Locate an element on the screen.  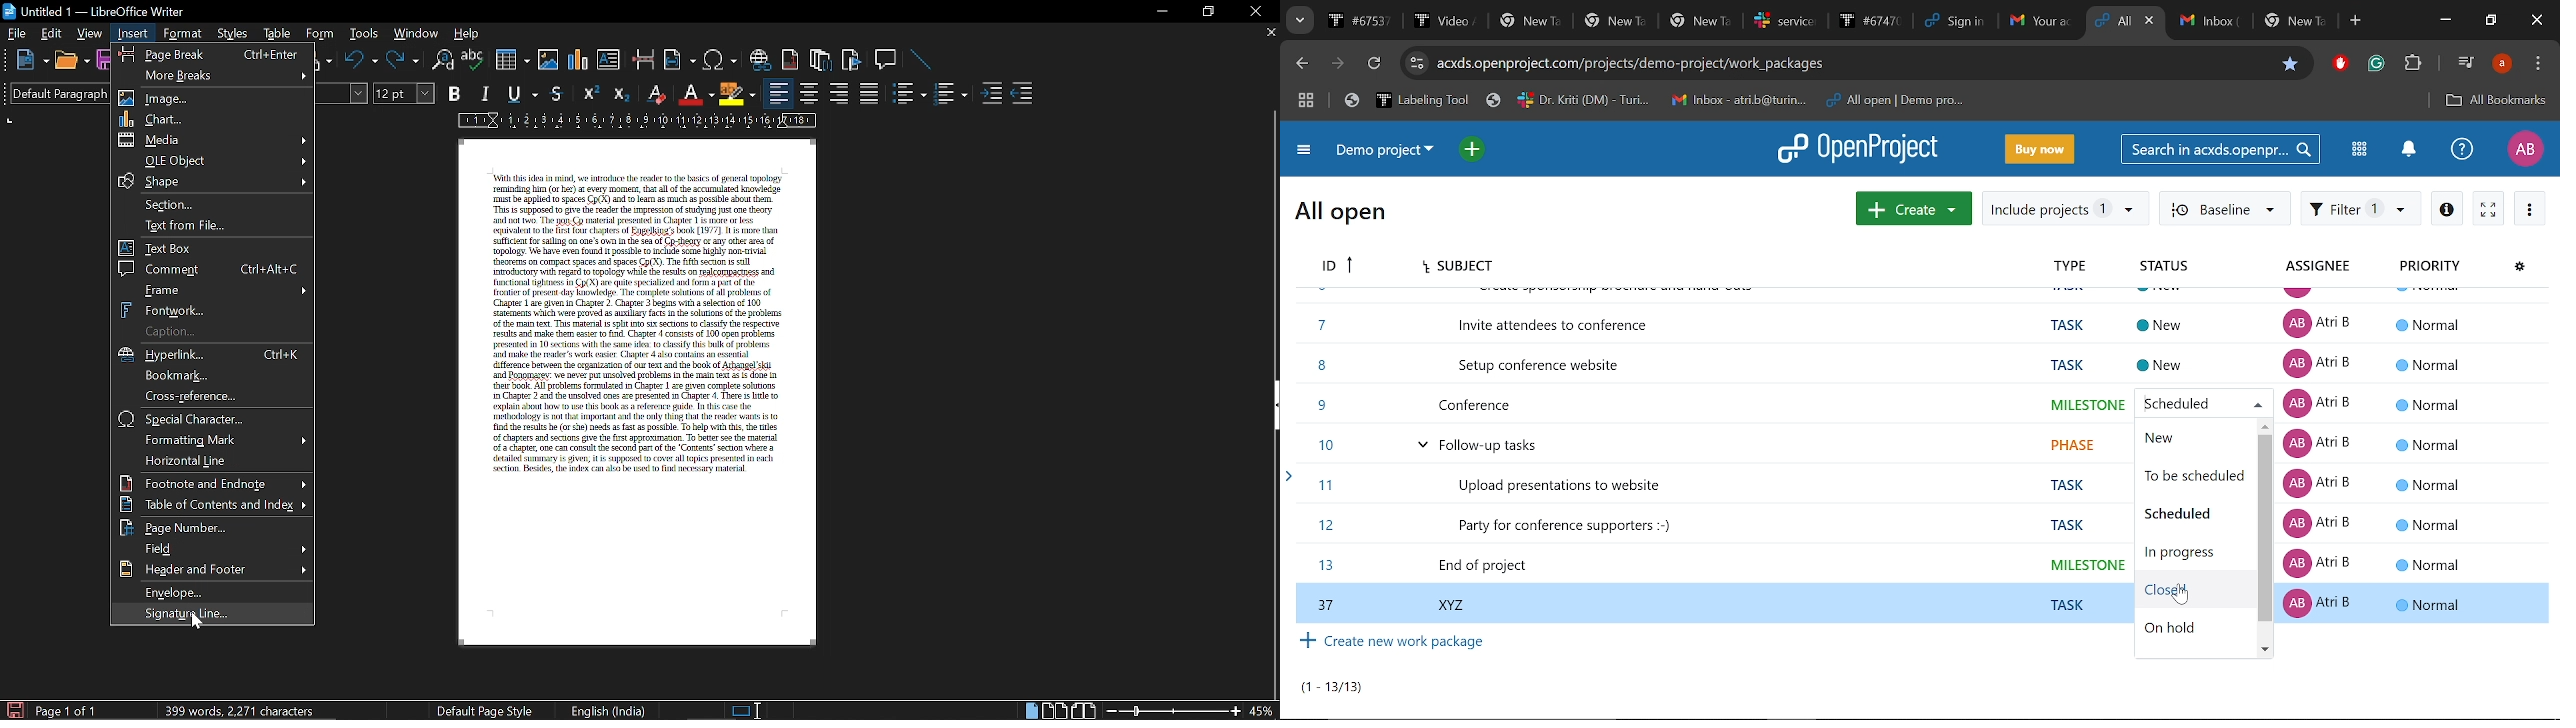
caption is located at coordinates (216, 332).